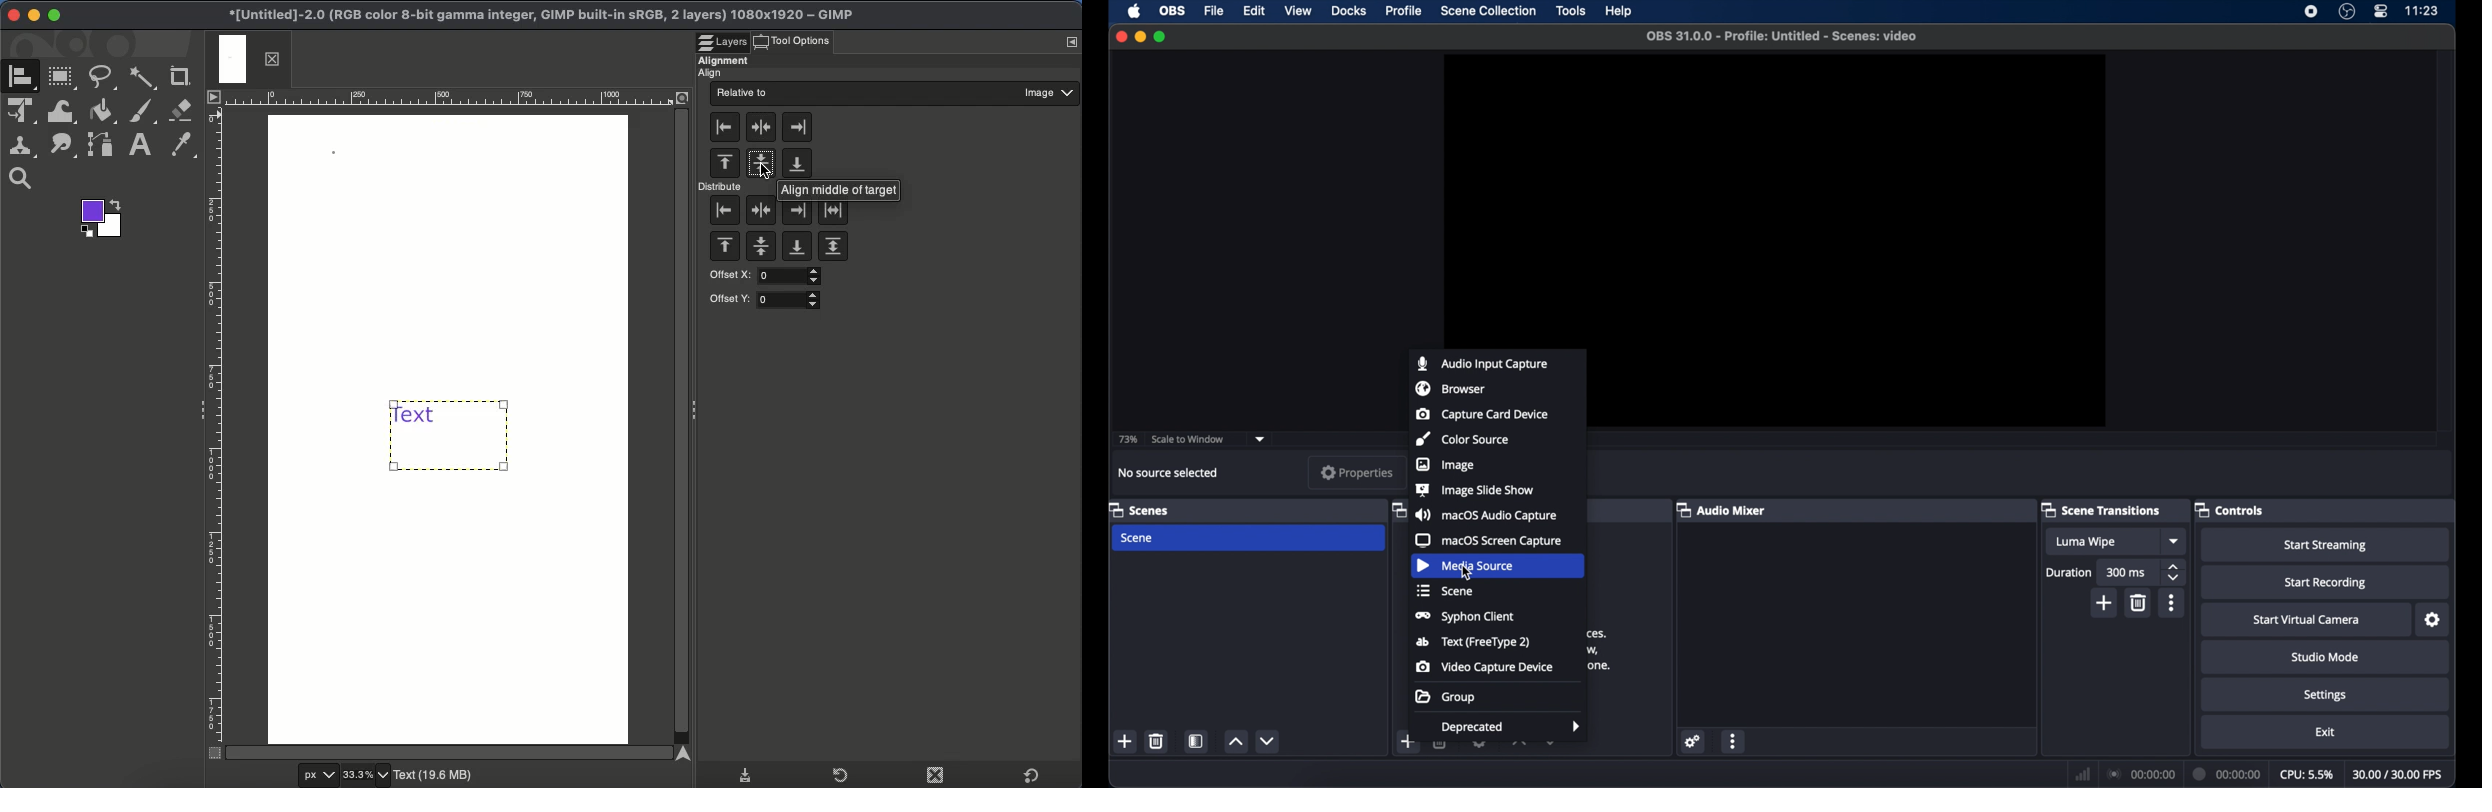  I want to click on file name, so click(1783, 36).